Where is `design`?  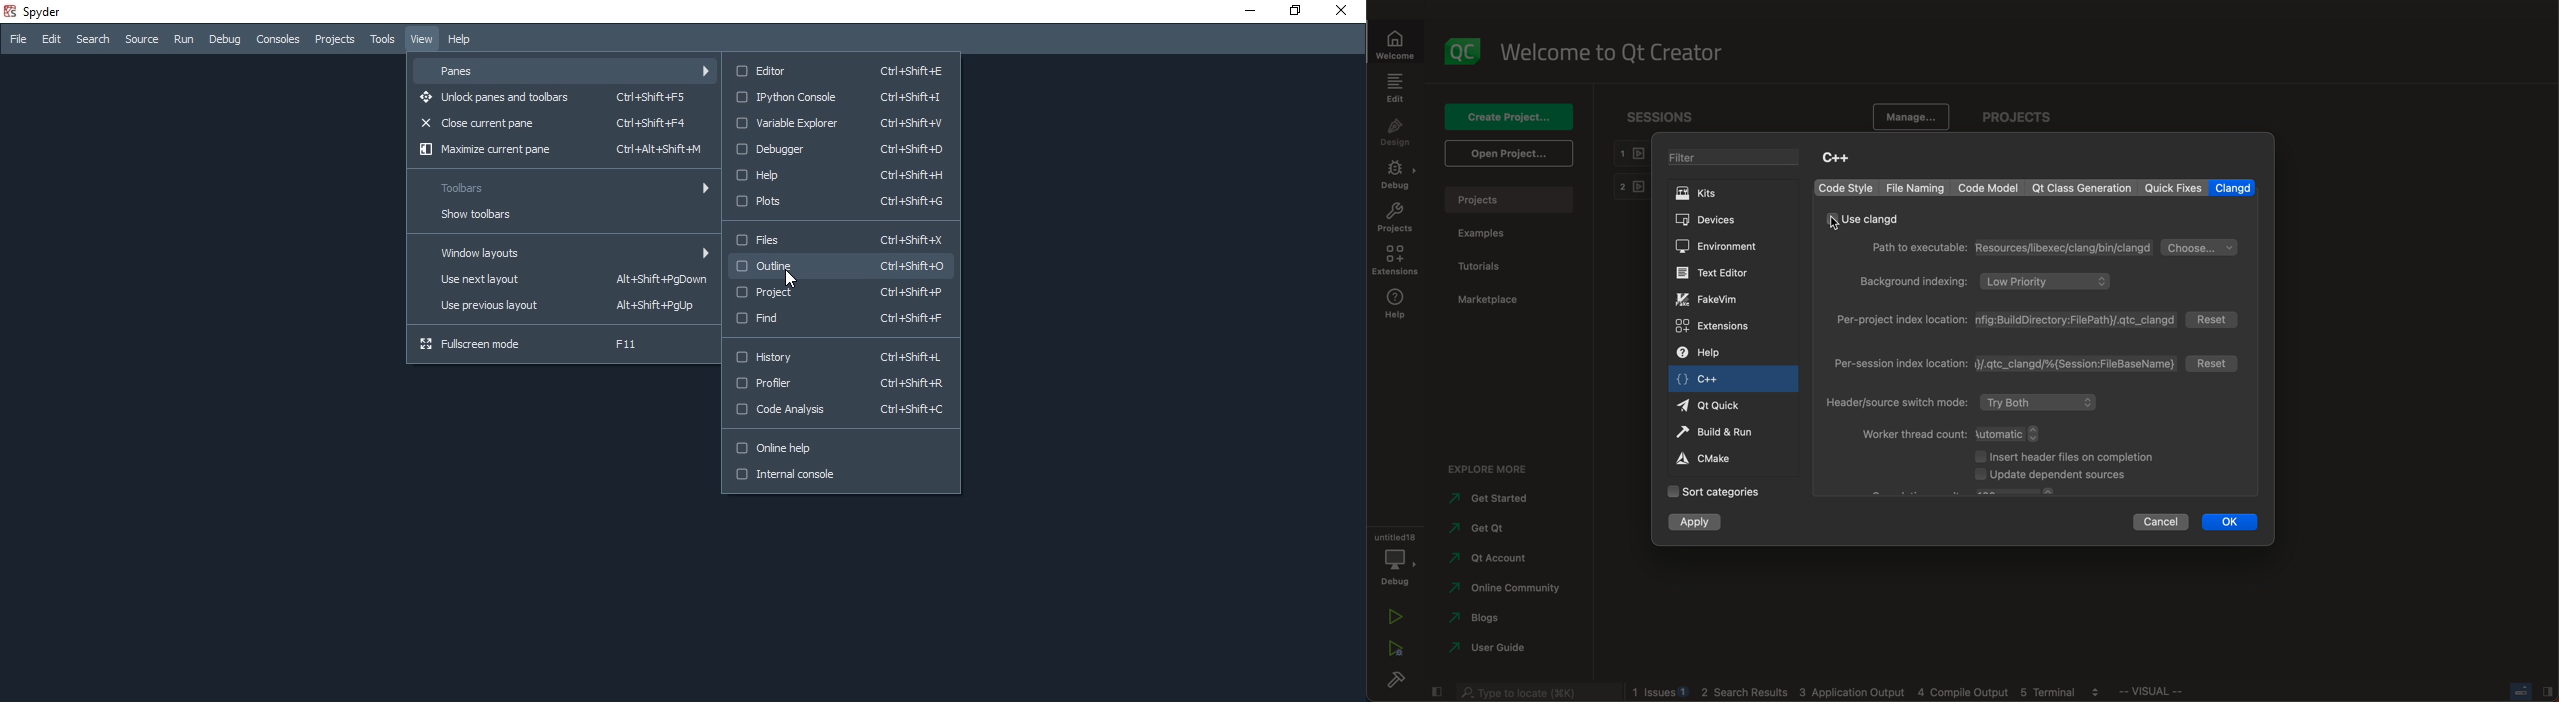 design is located at coordinates (1398, 133).